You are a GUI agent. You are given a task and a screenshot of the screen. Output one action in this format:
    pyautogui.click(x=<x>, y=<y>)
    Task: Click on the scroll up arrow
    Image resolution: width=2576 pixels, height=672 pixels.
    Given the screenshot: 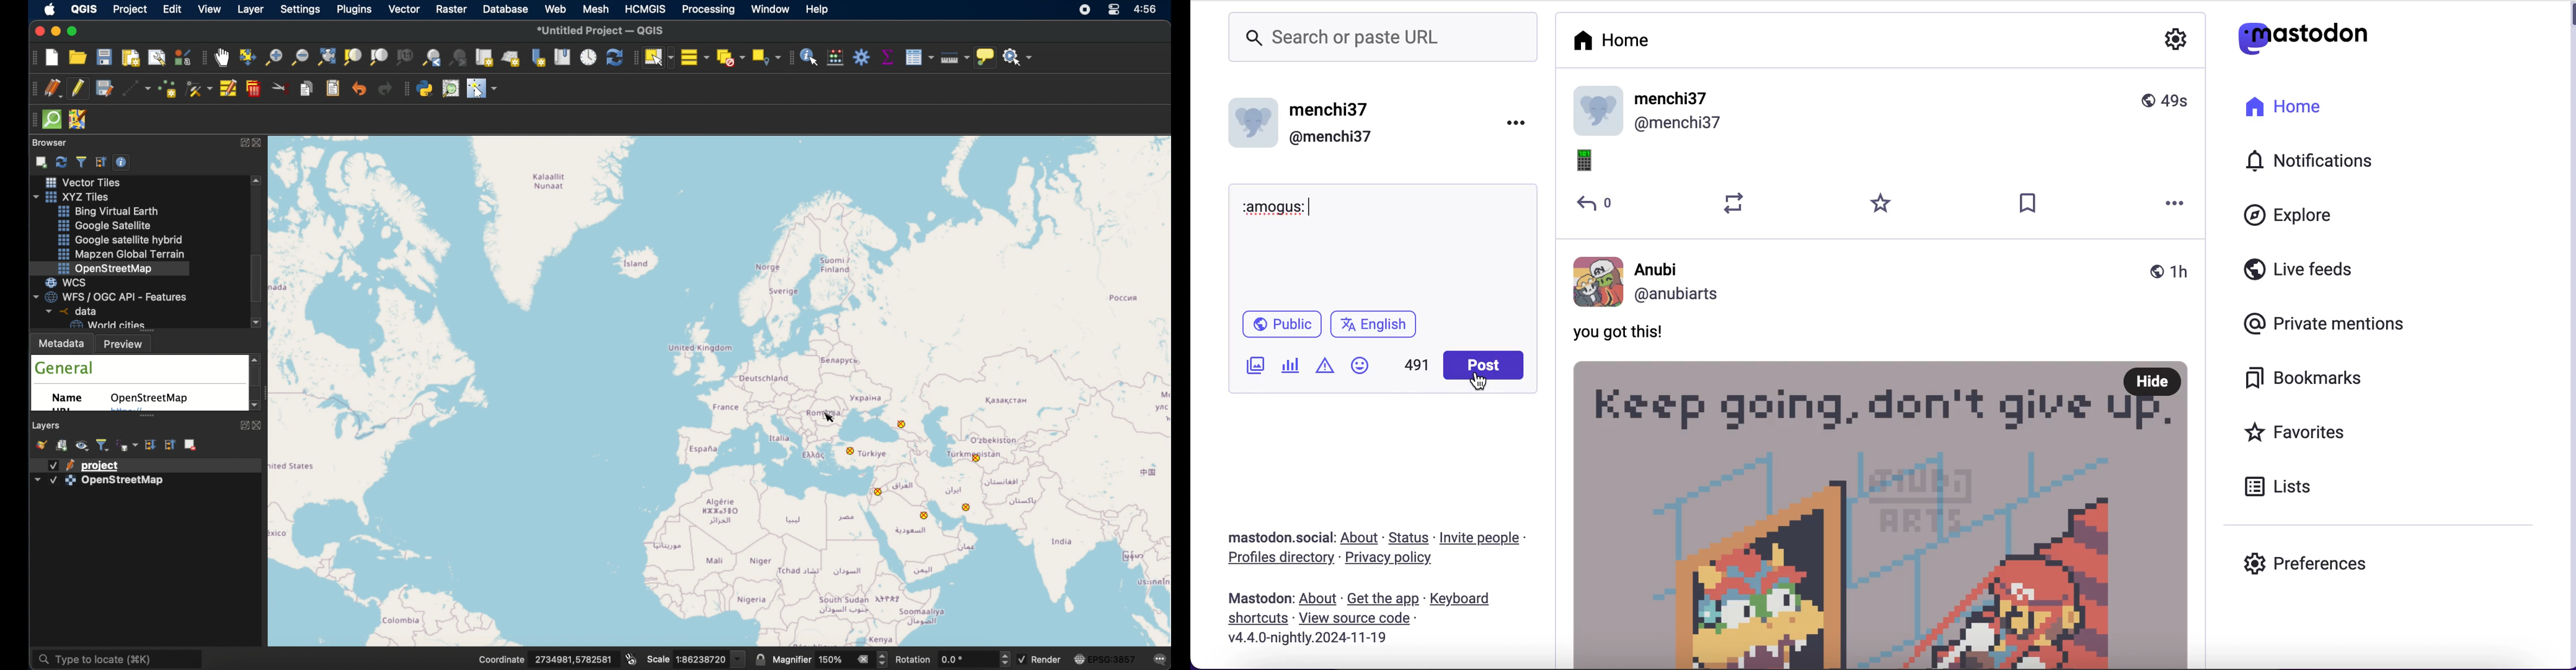 What is the action you would take?
    pyautogui.click(x=258, y=181)
    